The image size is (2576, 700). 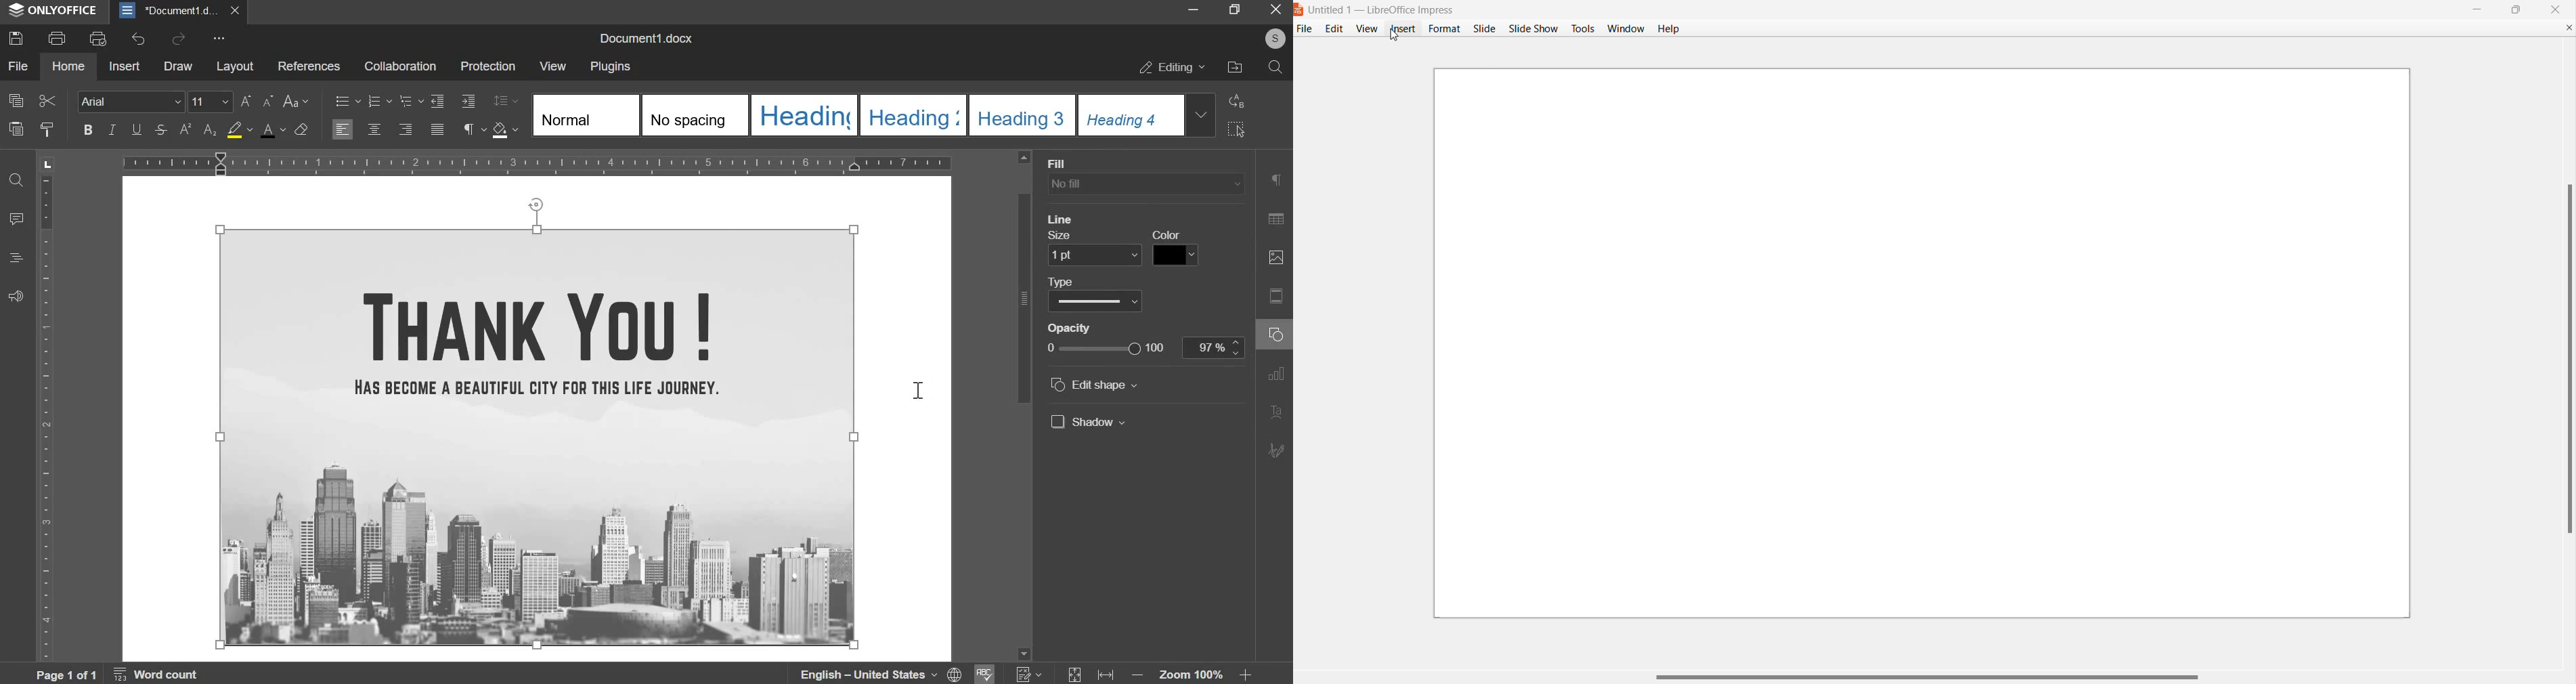 I want to click on fill color, so click(x=240, y=129).